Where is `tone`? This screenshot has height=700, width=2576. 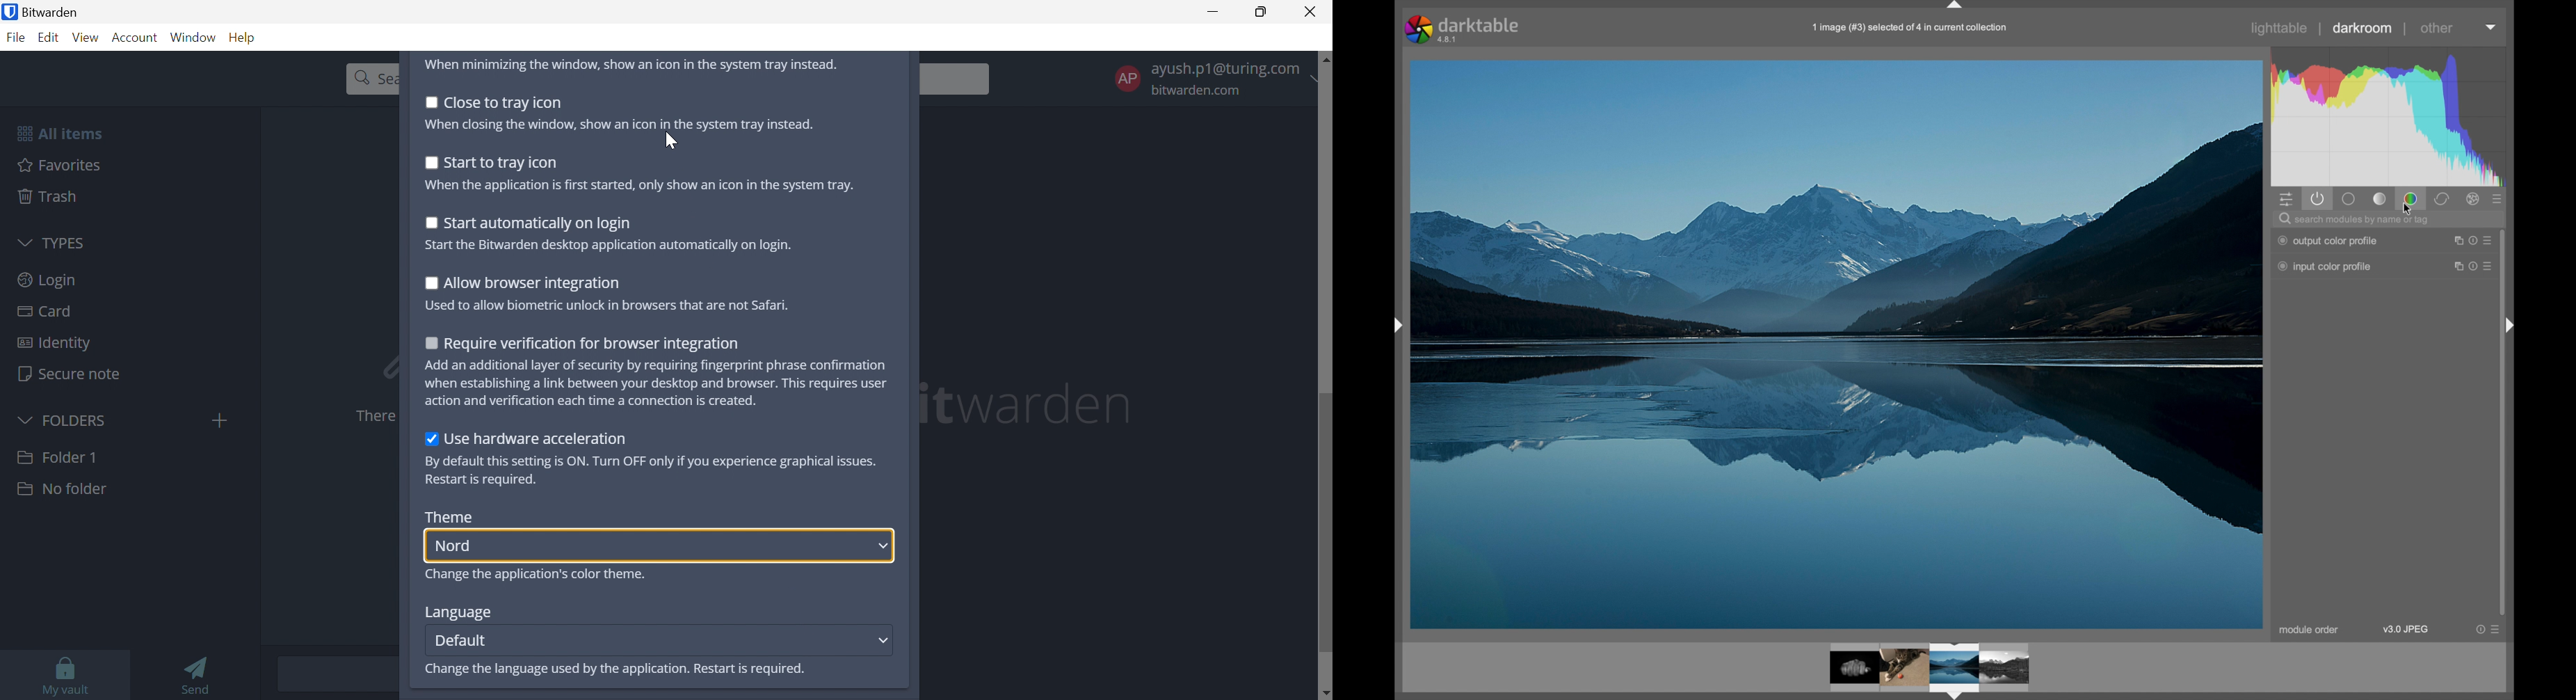
tone is located at coordinates (2381, 198).